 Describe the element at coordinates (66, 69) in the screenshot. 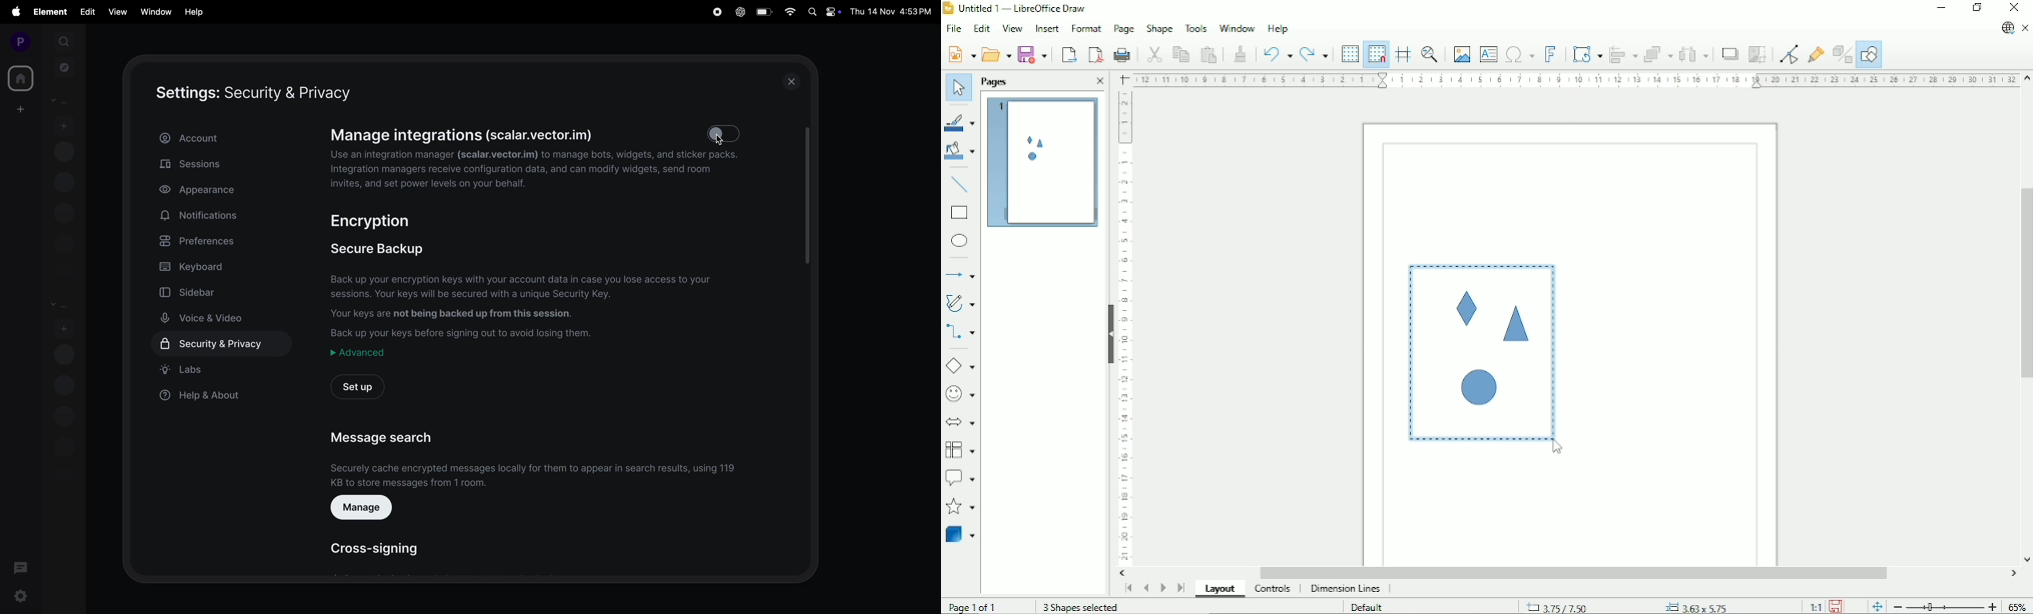

I see `explore rooms` at that location.